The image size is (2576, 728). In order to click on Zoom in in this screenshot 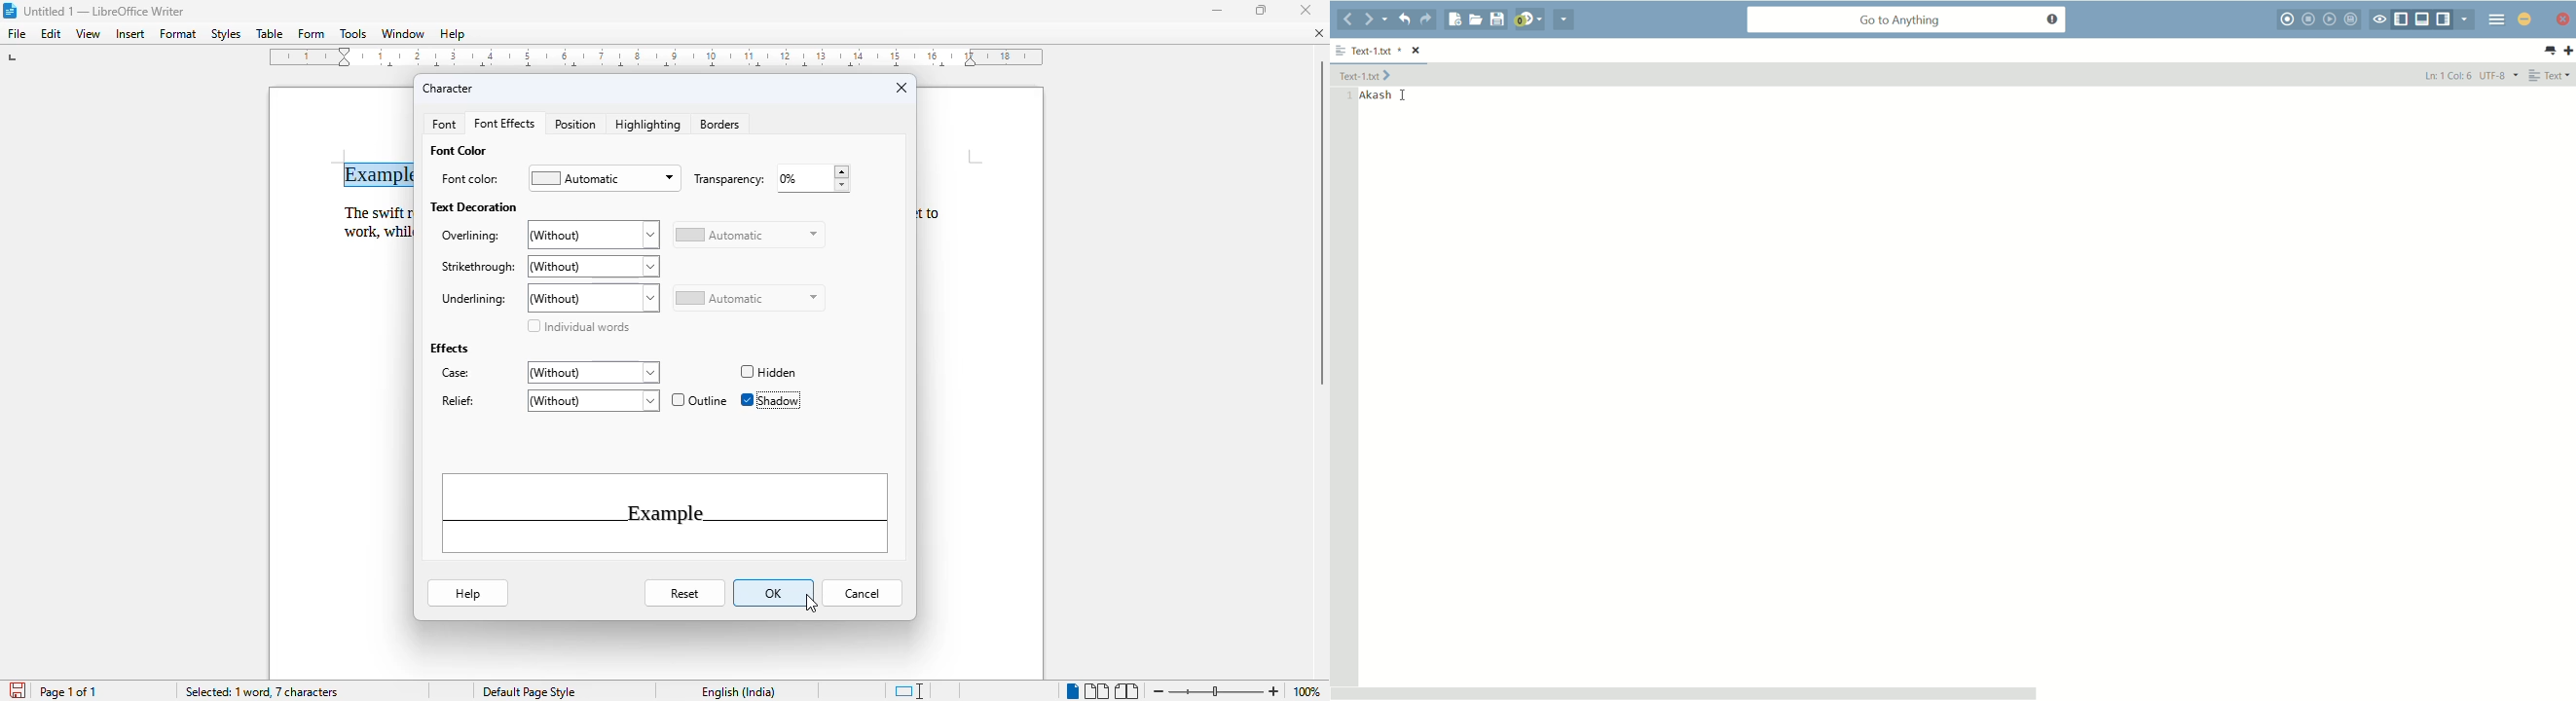, I will do `click(1275, 688)`.